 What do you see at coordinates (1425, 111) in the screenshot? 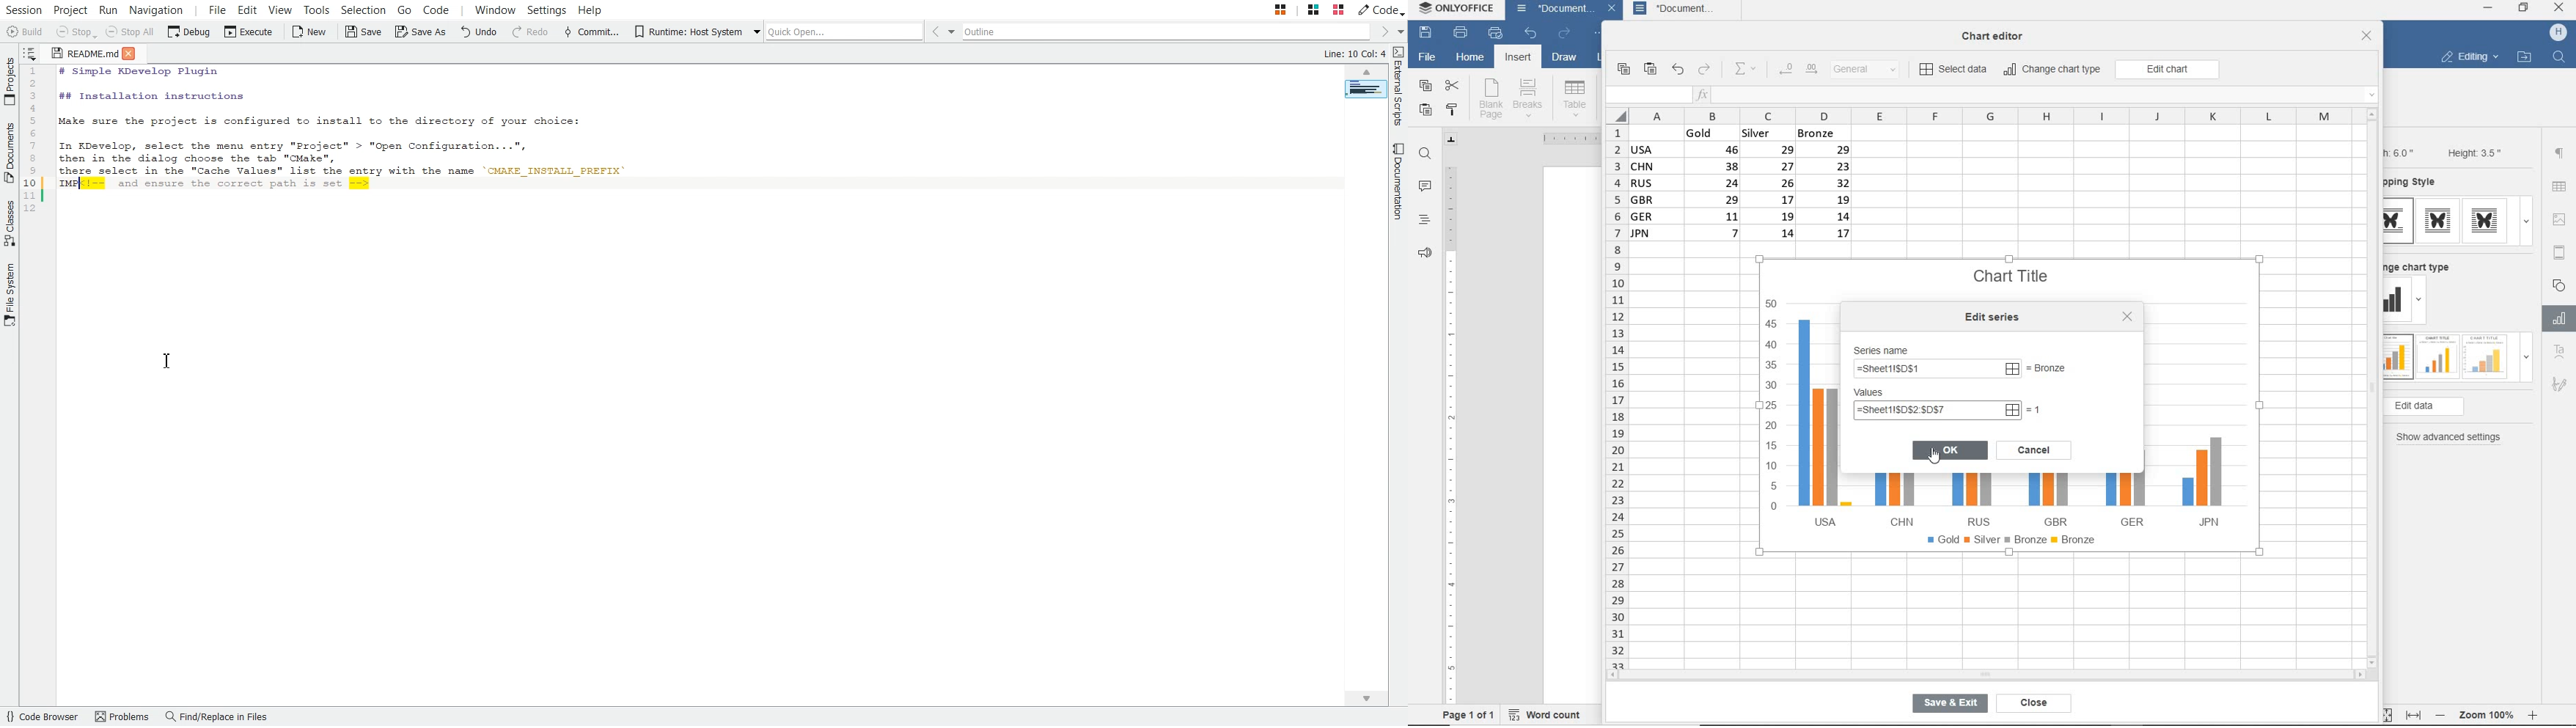
I see `paste` at bounding box center [1425, 111].